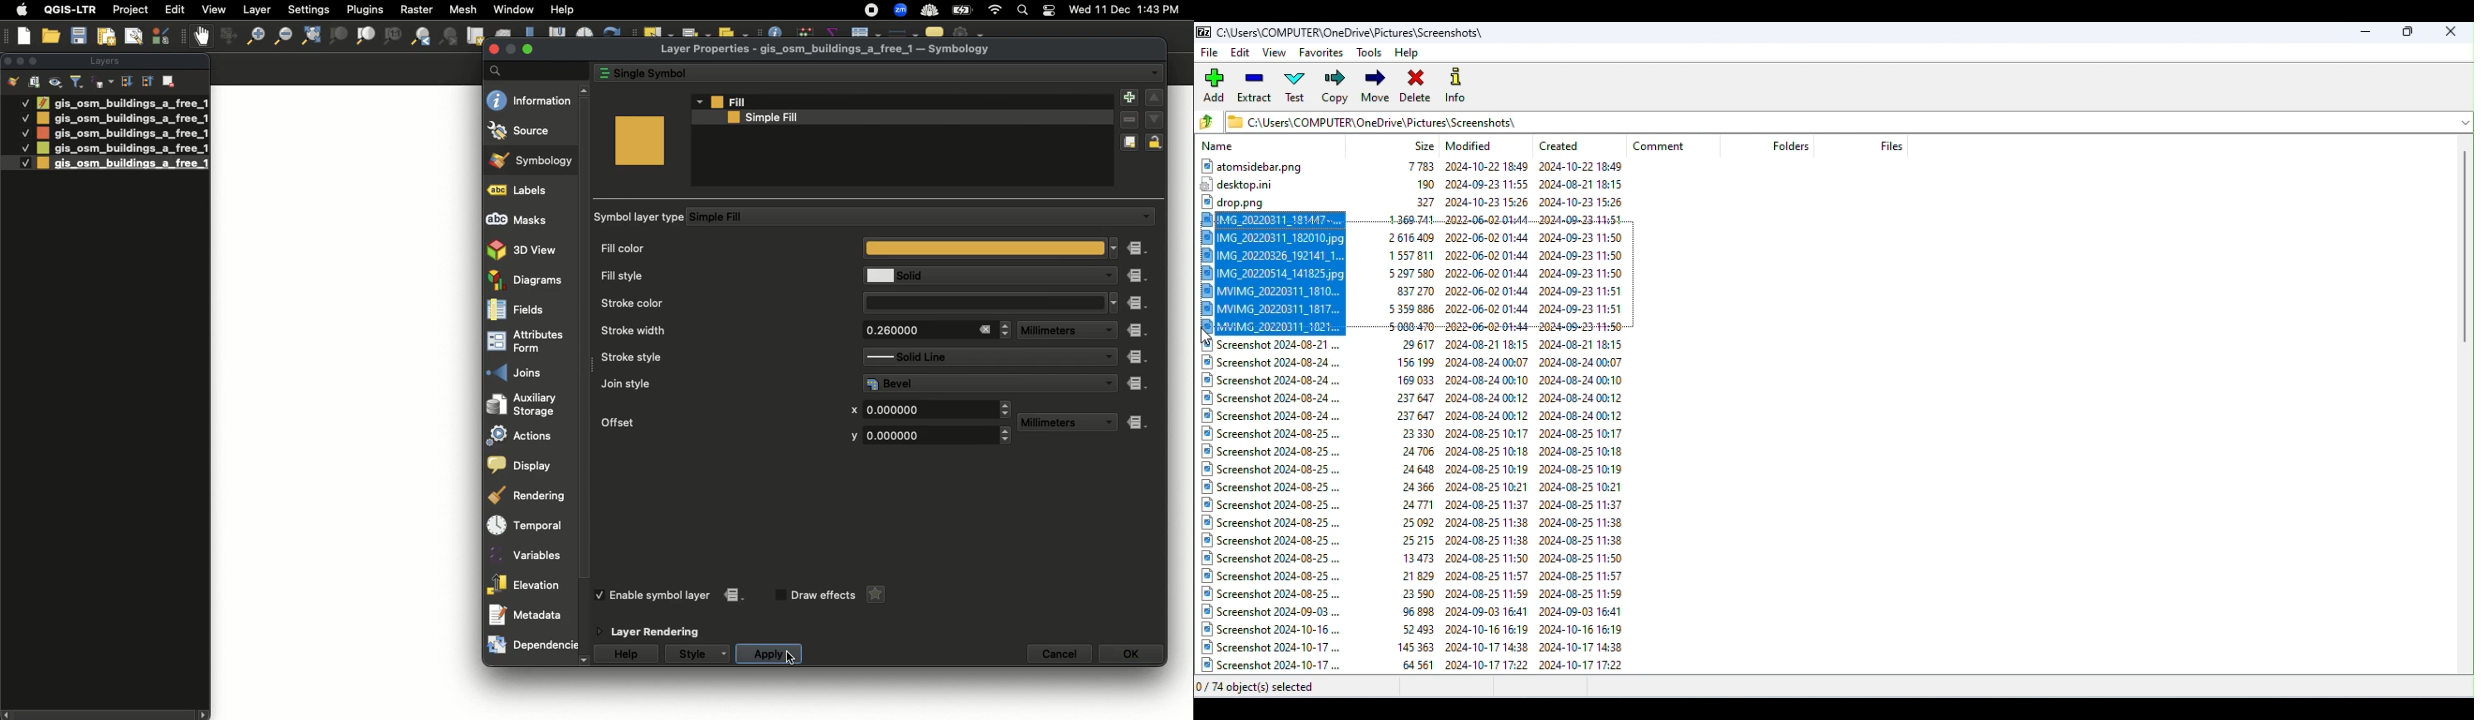 The width and height of the screenshot is (2492, 728). Describe the element at coordinates (691, 654) in the screenshot. I see `Style` at that location.